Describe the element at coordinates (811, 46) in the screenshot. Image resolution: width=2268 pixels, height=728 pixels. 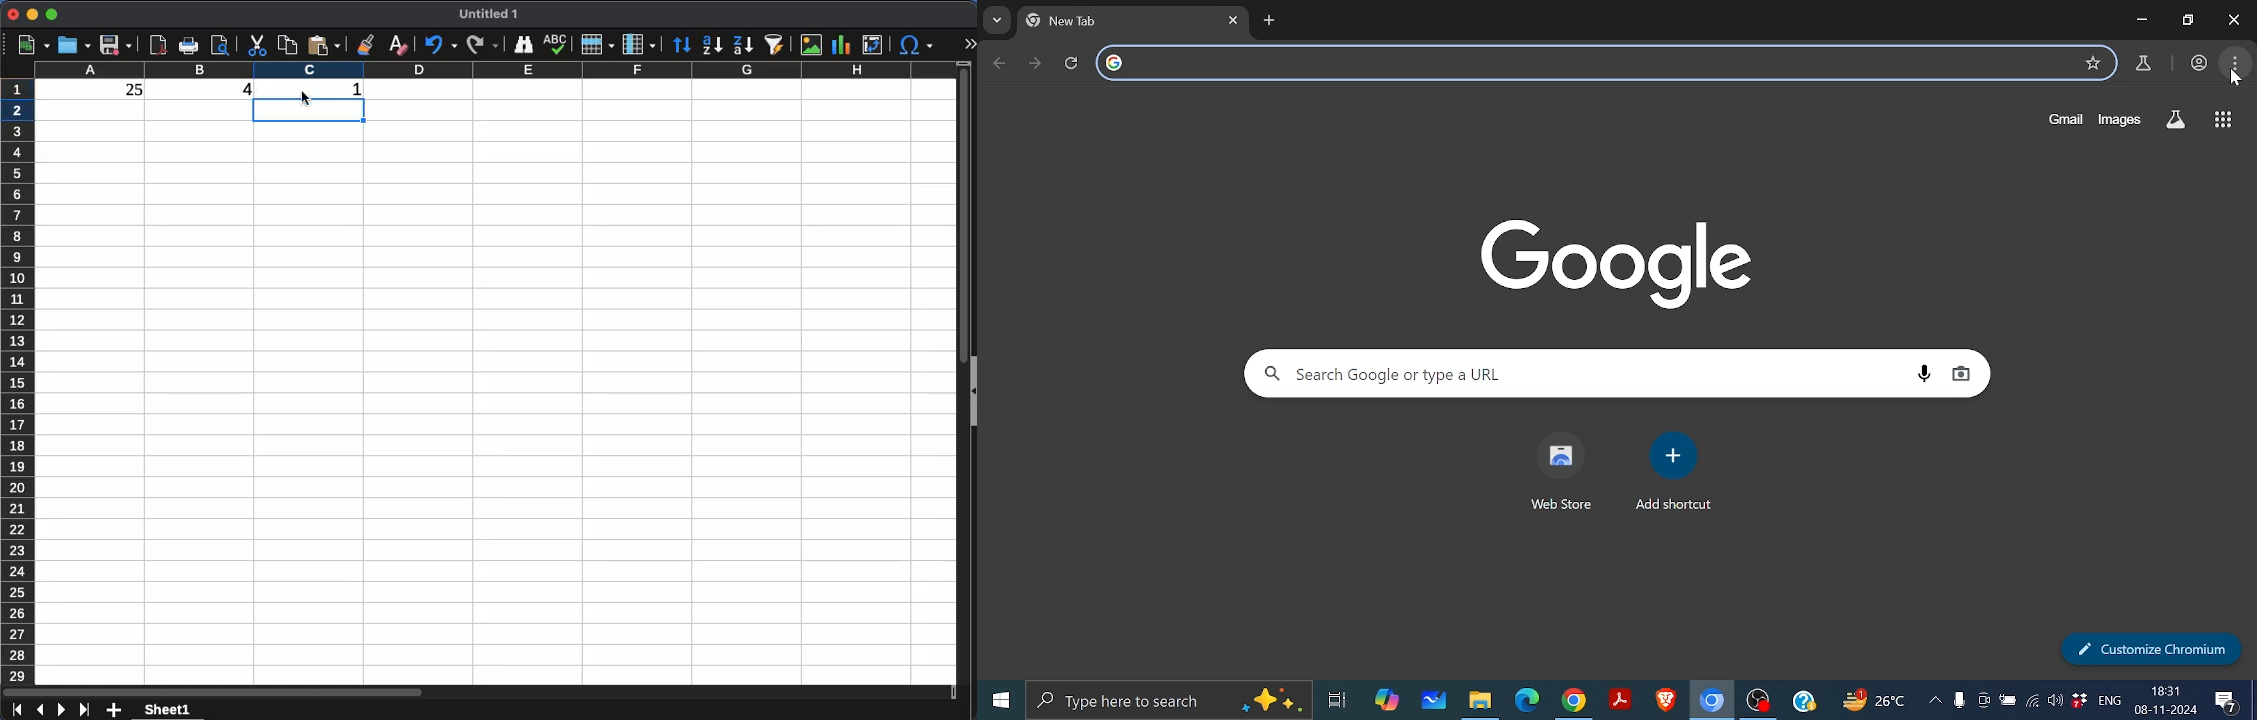
I see `image` at that location.